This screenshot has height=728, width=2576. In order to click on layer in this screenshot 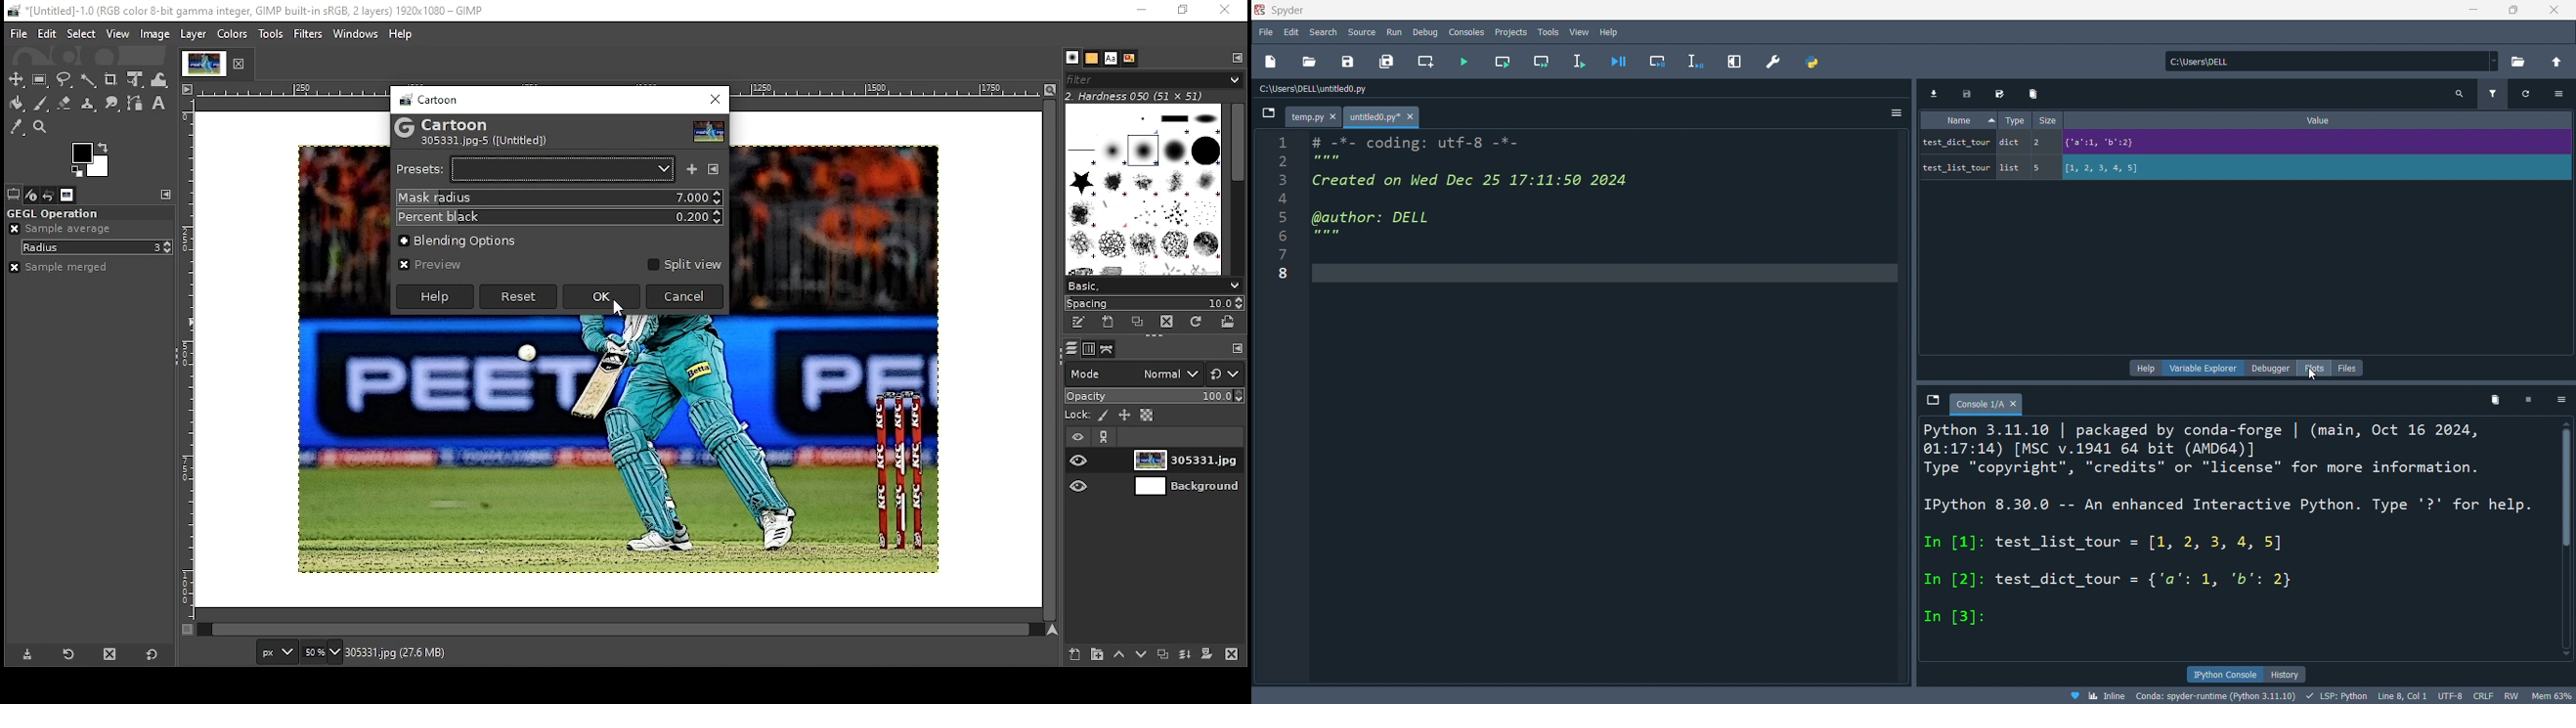, I will do `click(195, 34)`.